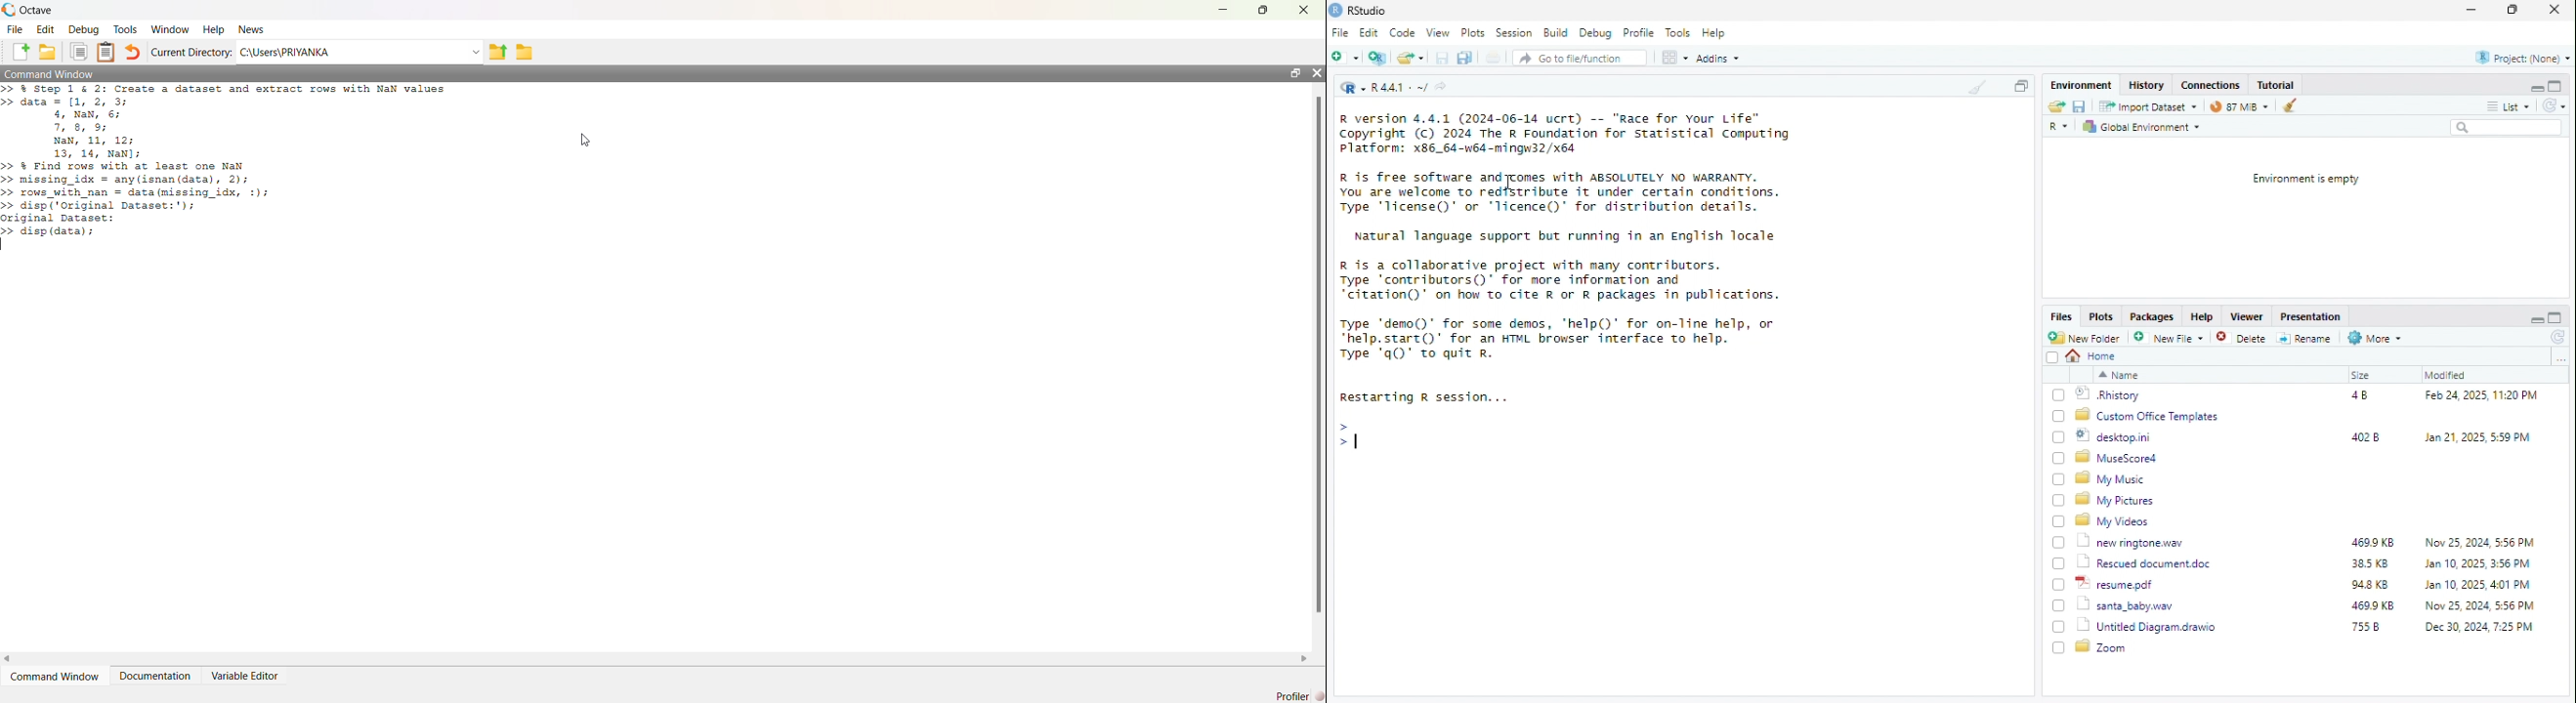 The height and width of the screenshot is (728, 2576). I want to click on Plots, so click(1473, 32).